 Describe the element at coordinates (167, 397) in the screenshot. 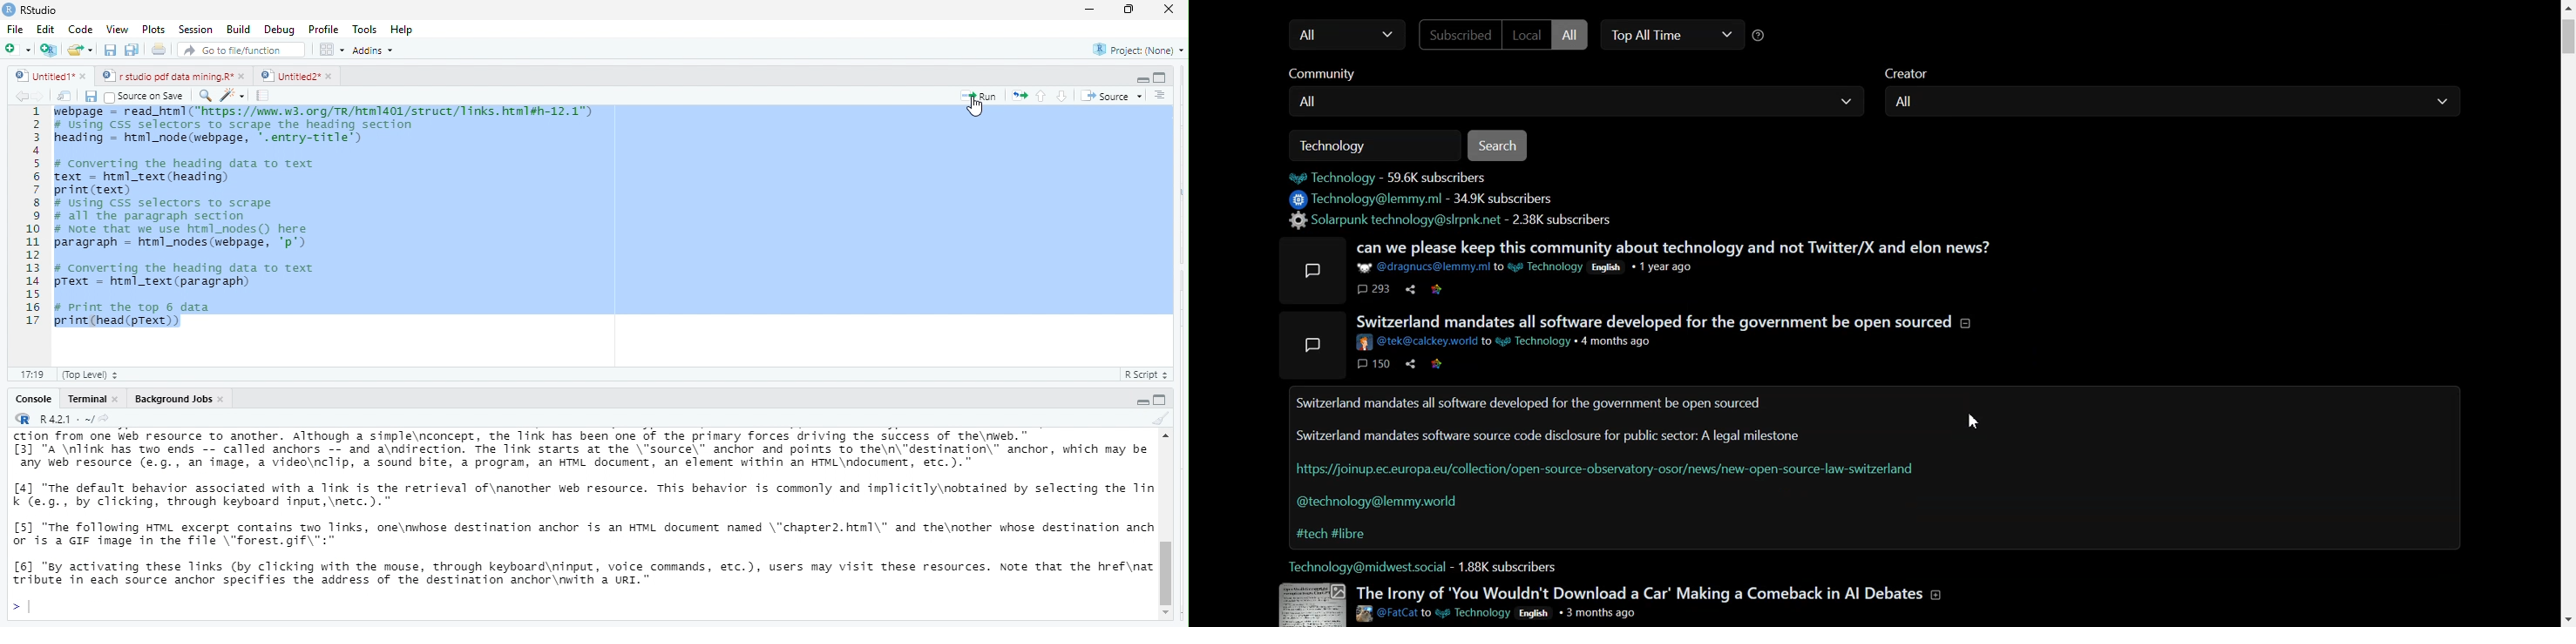

I see ` R421: ~/` at that location.